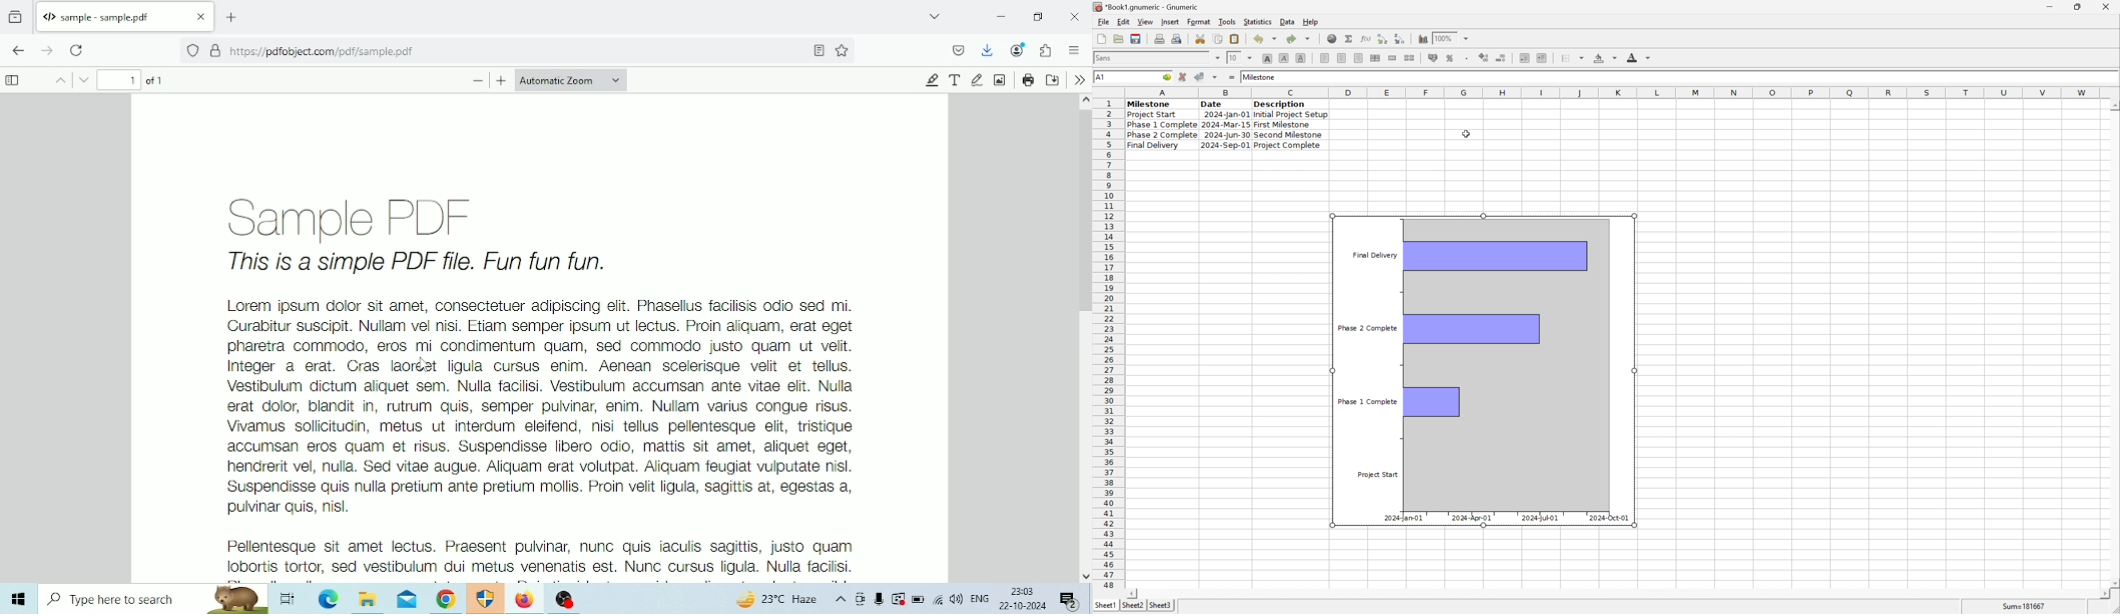  I want to click on column names, so click(1615, 92).